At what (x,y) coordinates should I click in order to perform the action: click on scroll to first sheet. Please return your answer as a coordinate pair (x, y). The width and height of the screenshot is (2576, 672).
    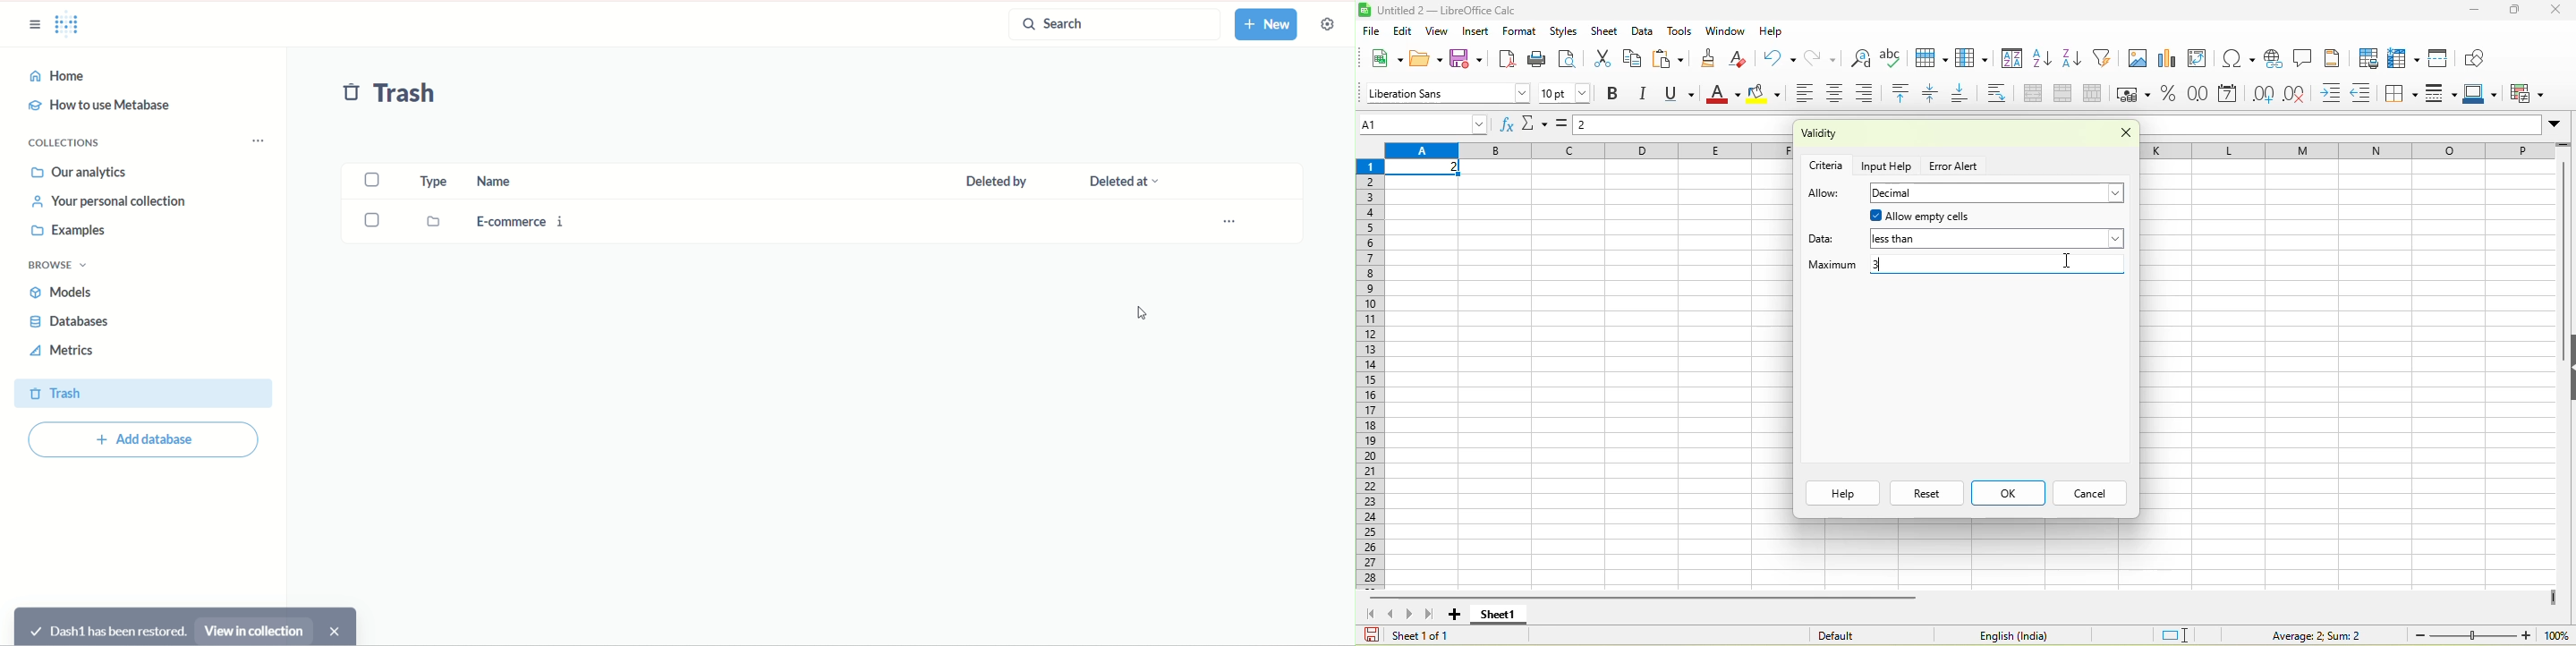
    Looking at the image, I should click on (1369, 613).